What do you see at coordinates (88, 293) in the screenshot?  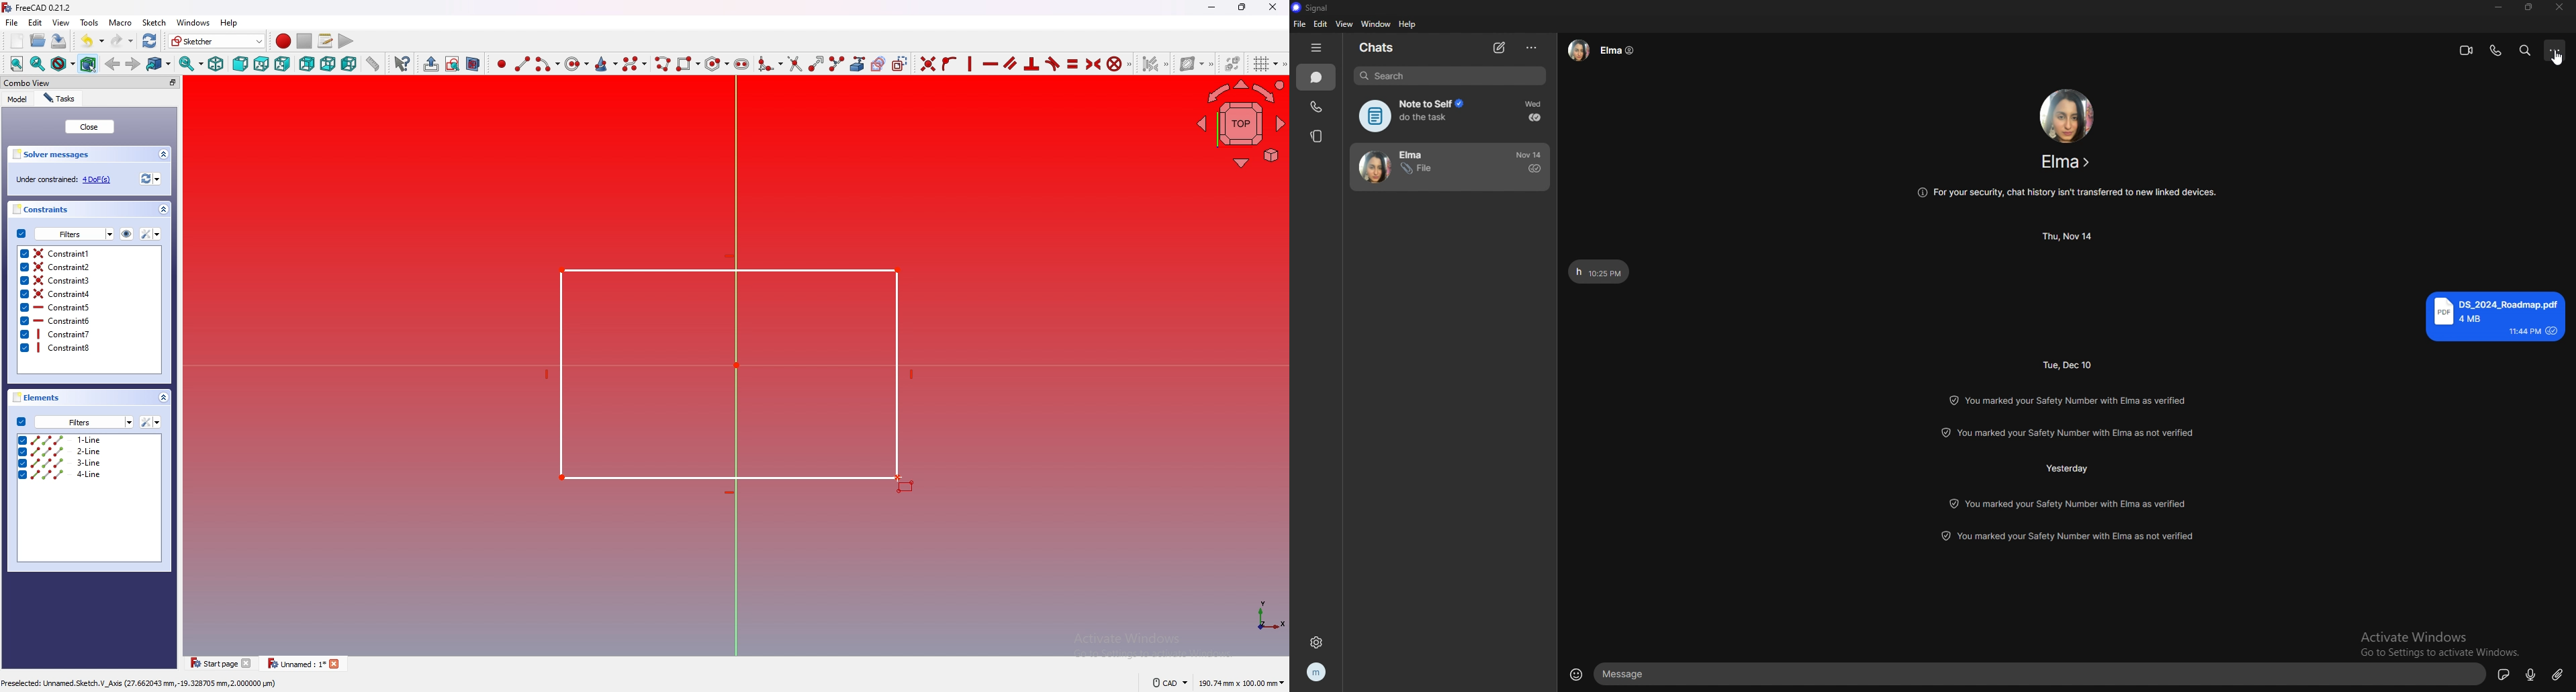 I see `constraint 4` at bounding box center [88, 293].